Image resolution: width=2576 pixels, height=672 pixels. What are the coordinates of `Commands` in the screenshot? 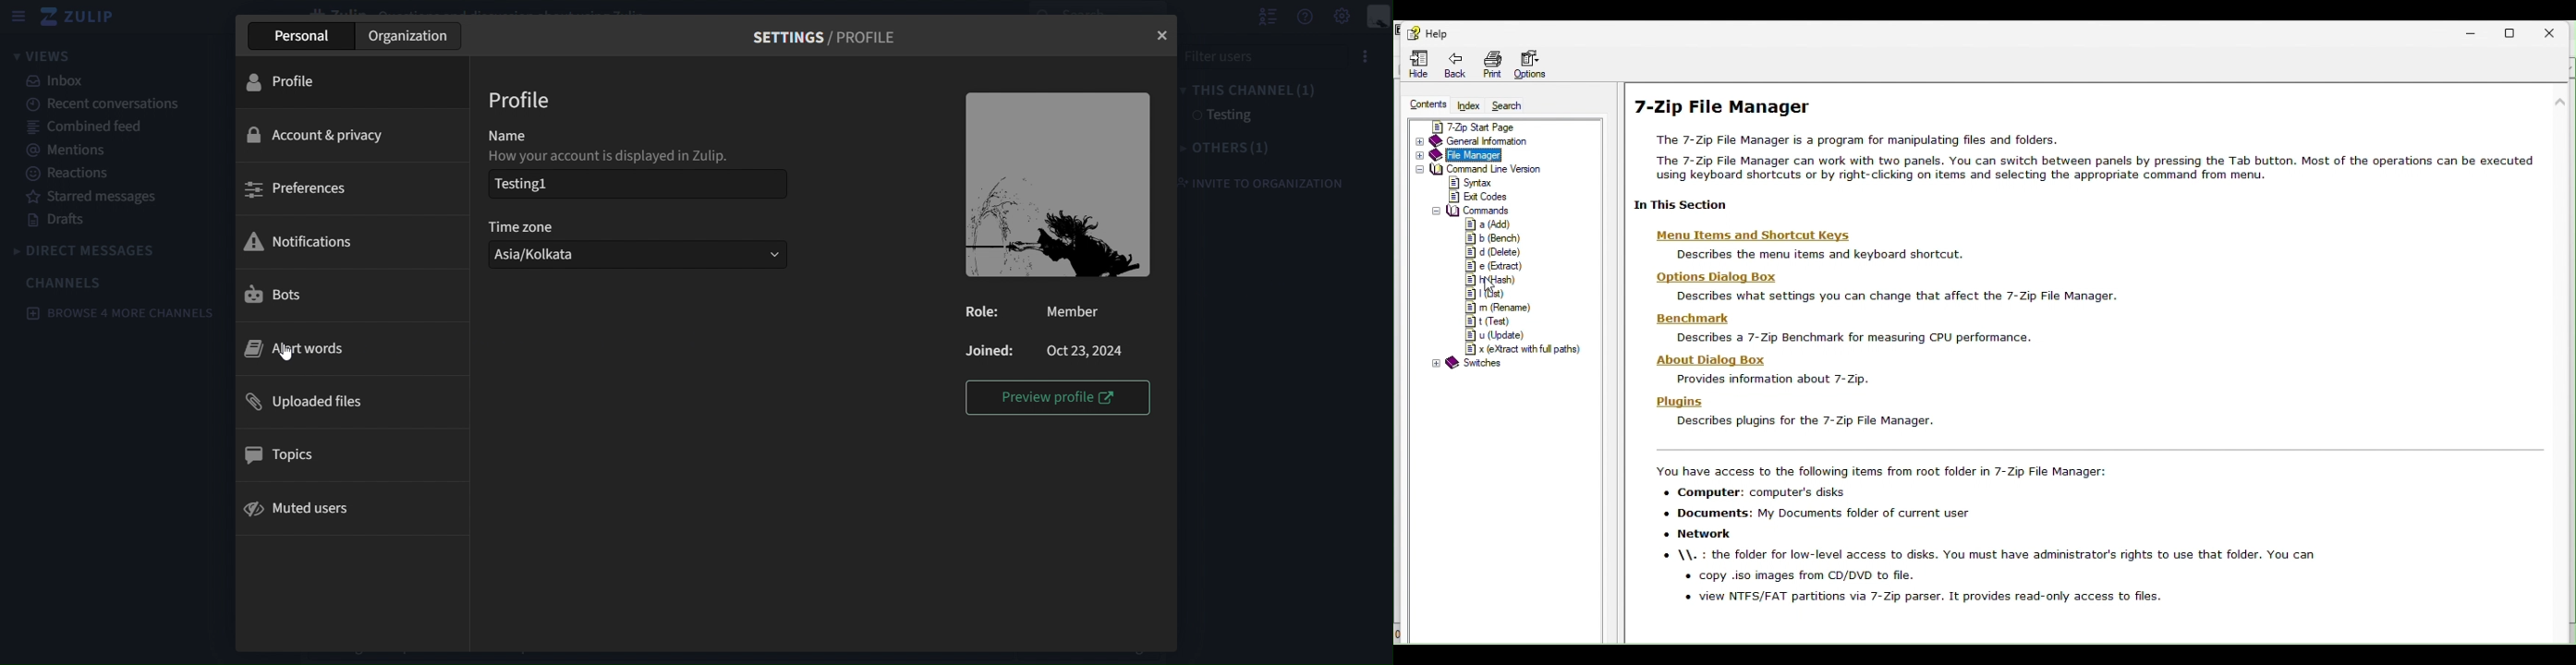 It's located at (1472, 211).